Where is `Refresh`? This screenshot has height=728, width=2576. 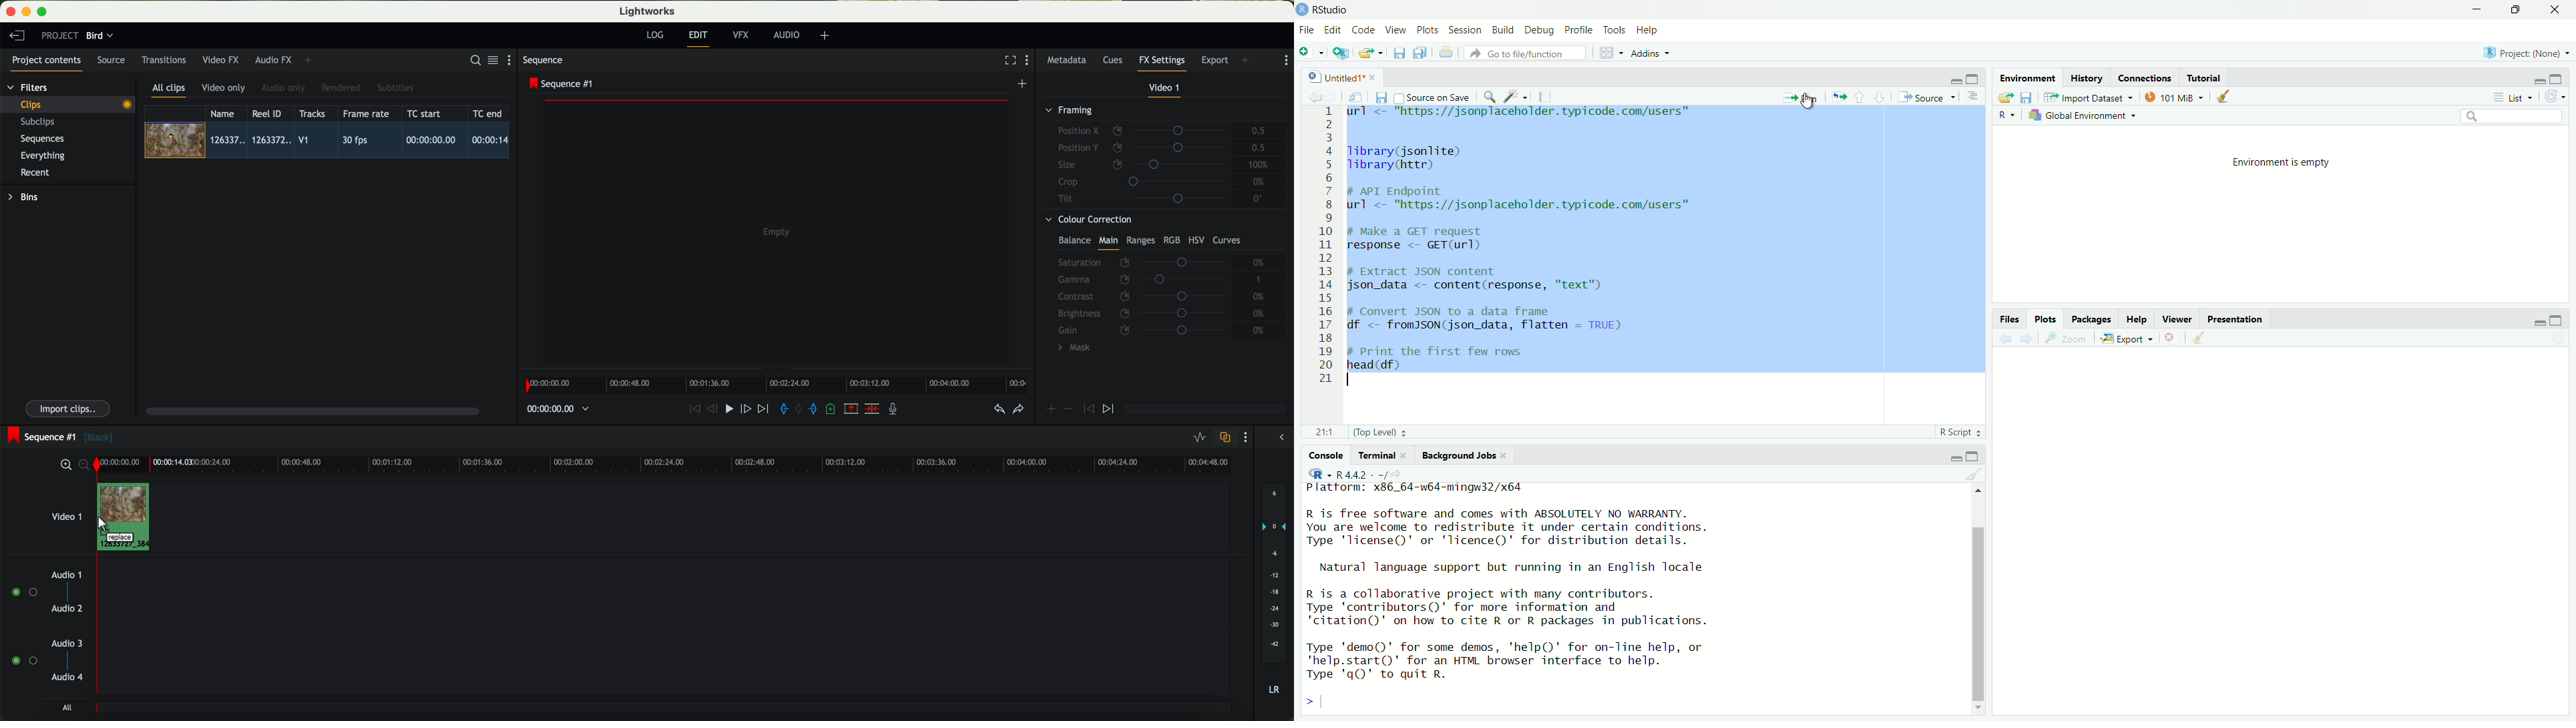 Refresh is located at coordinates (2560, 339).